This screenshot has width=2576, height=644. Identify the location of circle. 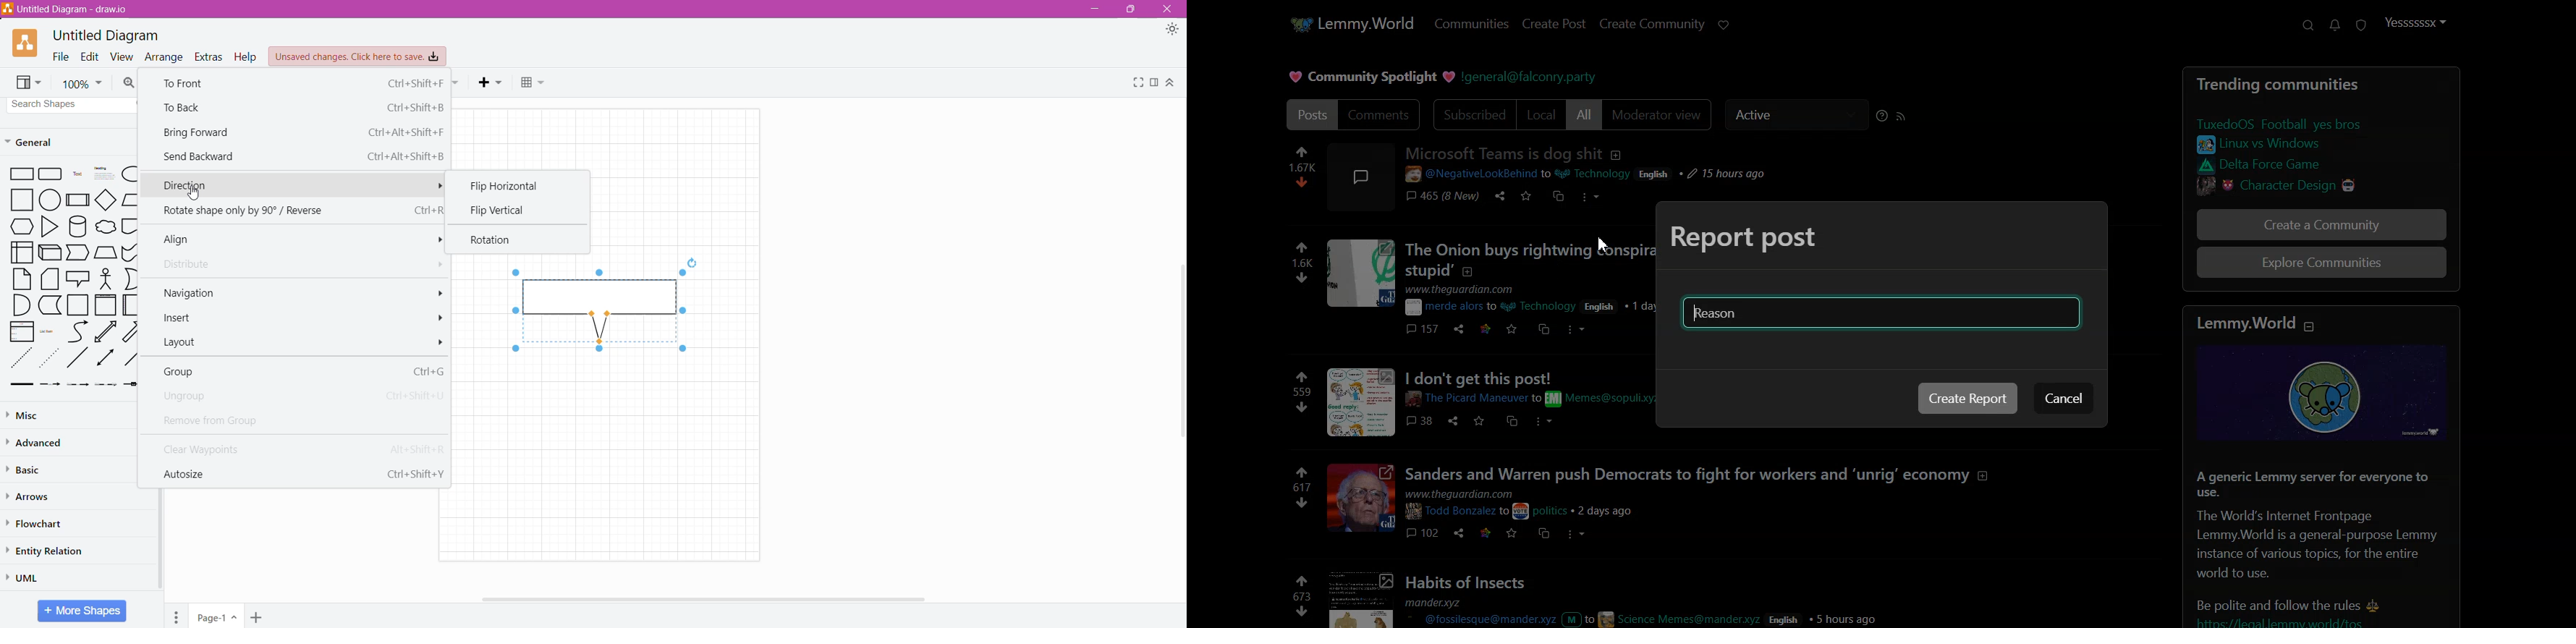
(49, 200).